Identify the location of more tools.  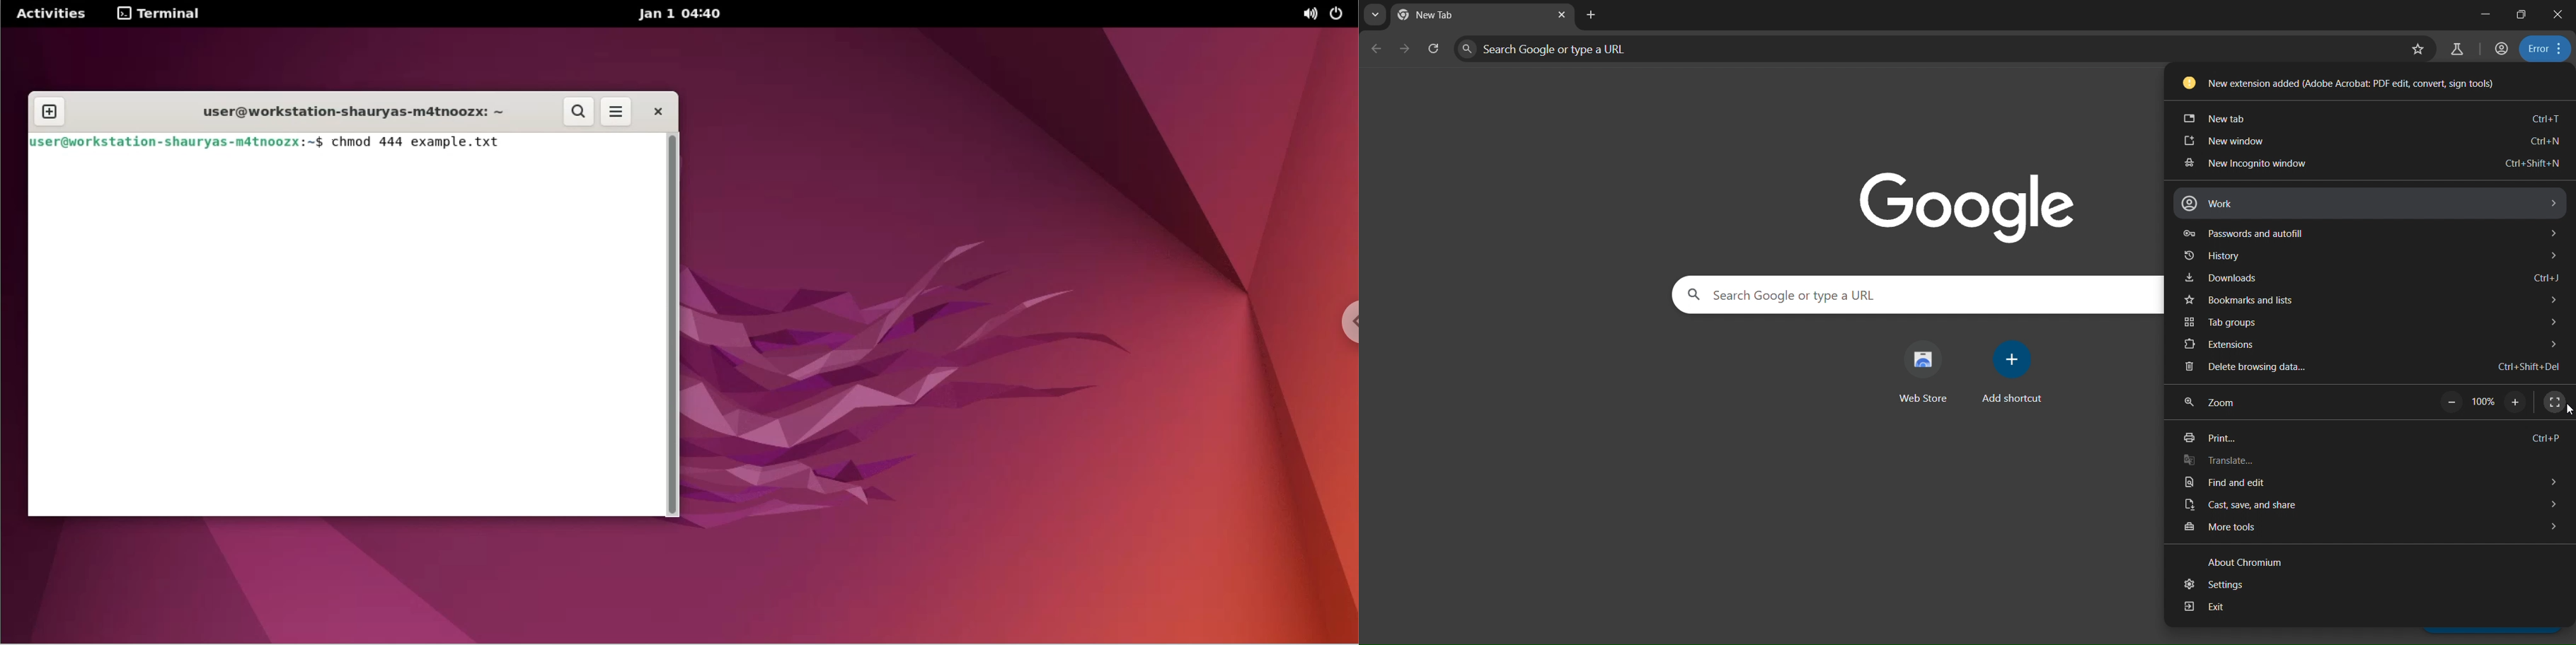
(2366, 527).